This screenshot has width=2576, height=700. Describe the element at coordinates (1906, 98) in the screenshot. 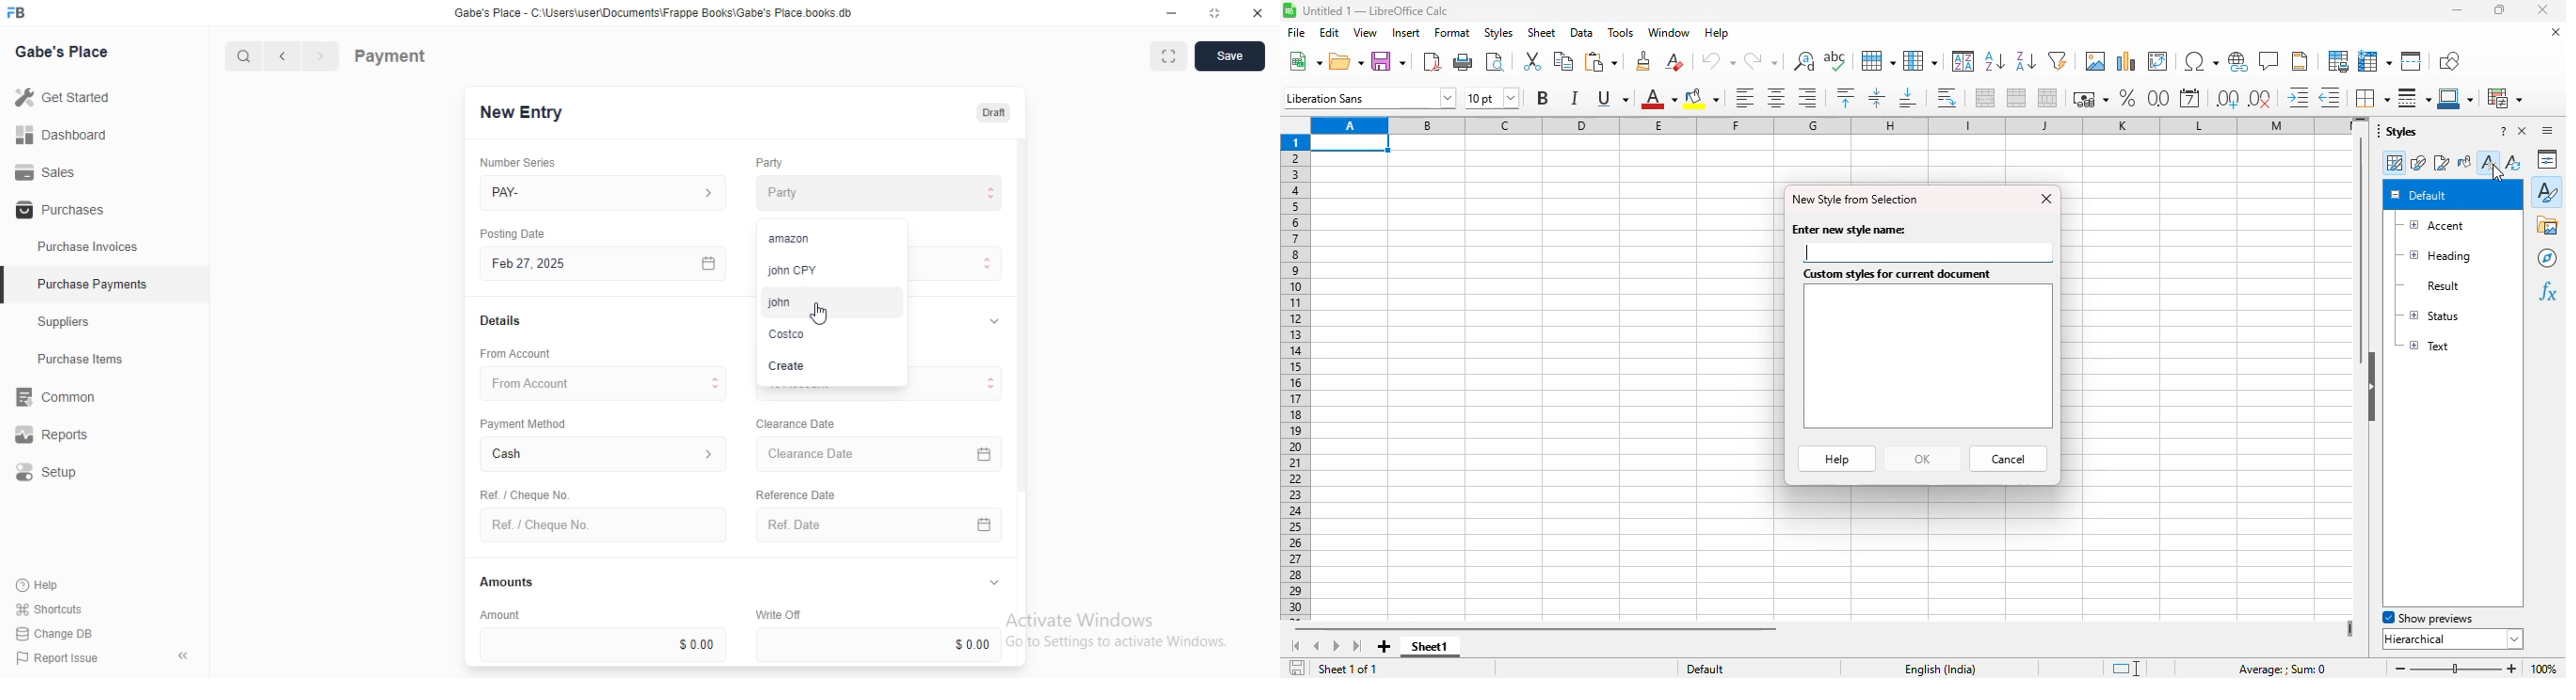

I see `align bottom` at that location.